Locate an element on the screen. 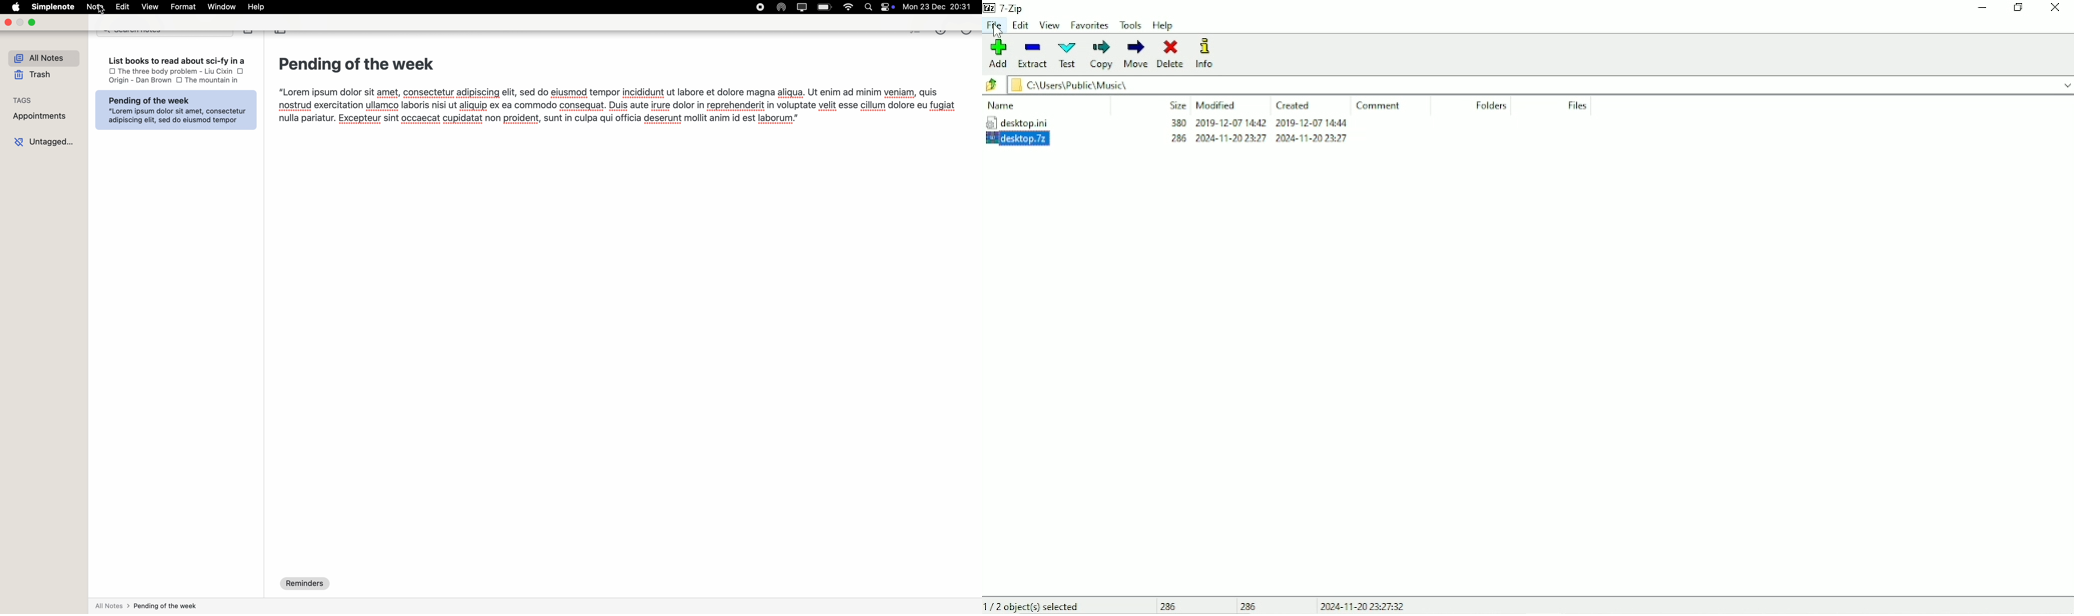 The width and height of the screenshot is (2100, 616). wifi is located at coordinates (848, 8).